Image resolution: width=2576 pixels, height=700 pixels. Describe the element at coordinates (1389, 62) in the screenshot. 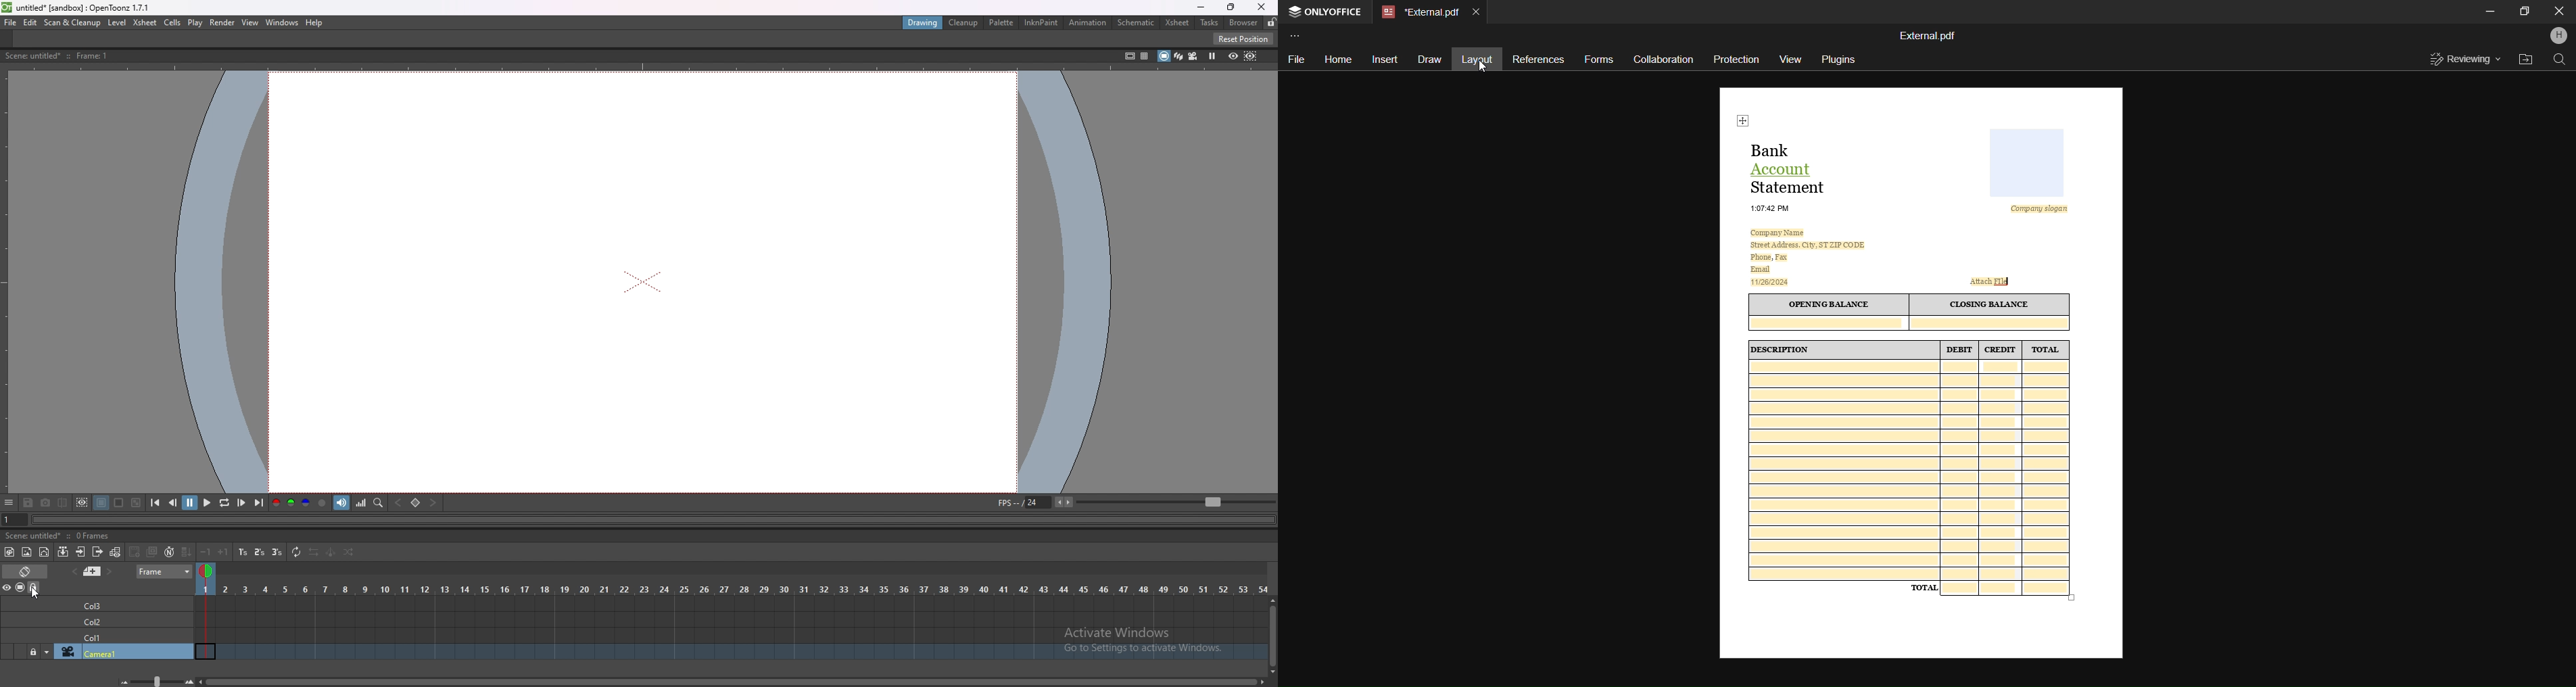

I see `Insert` at that location.